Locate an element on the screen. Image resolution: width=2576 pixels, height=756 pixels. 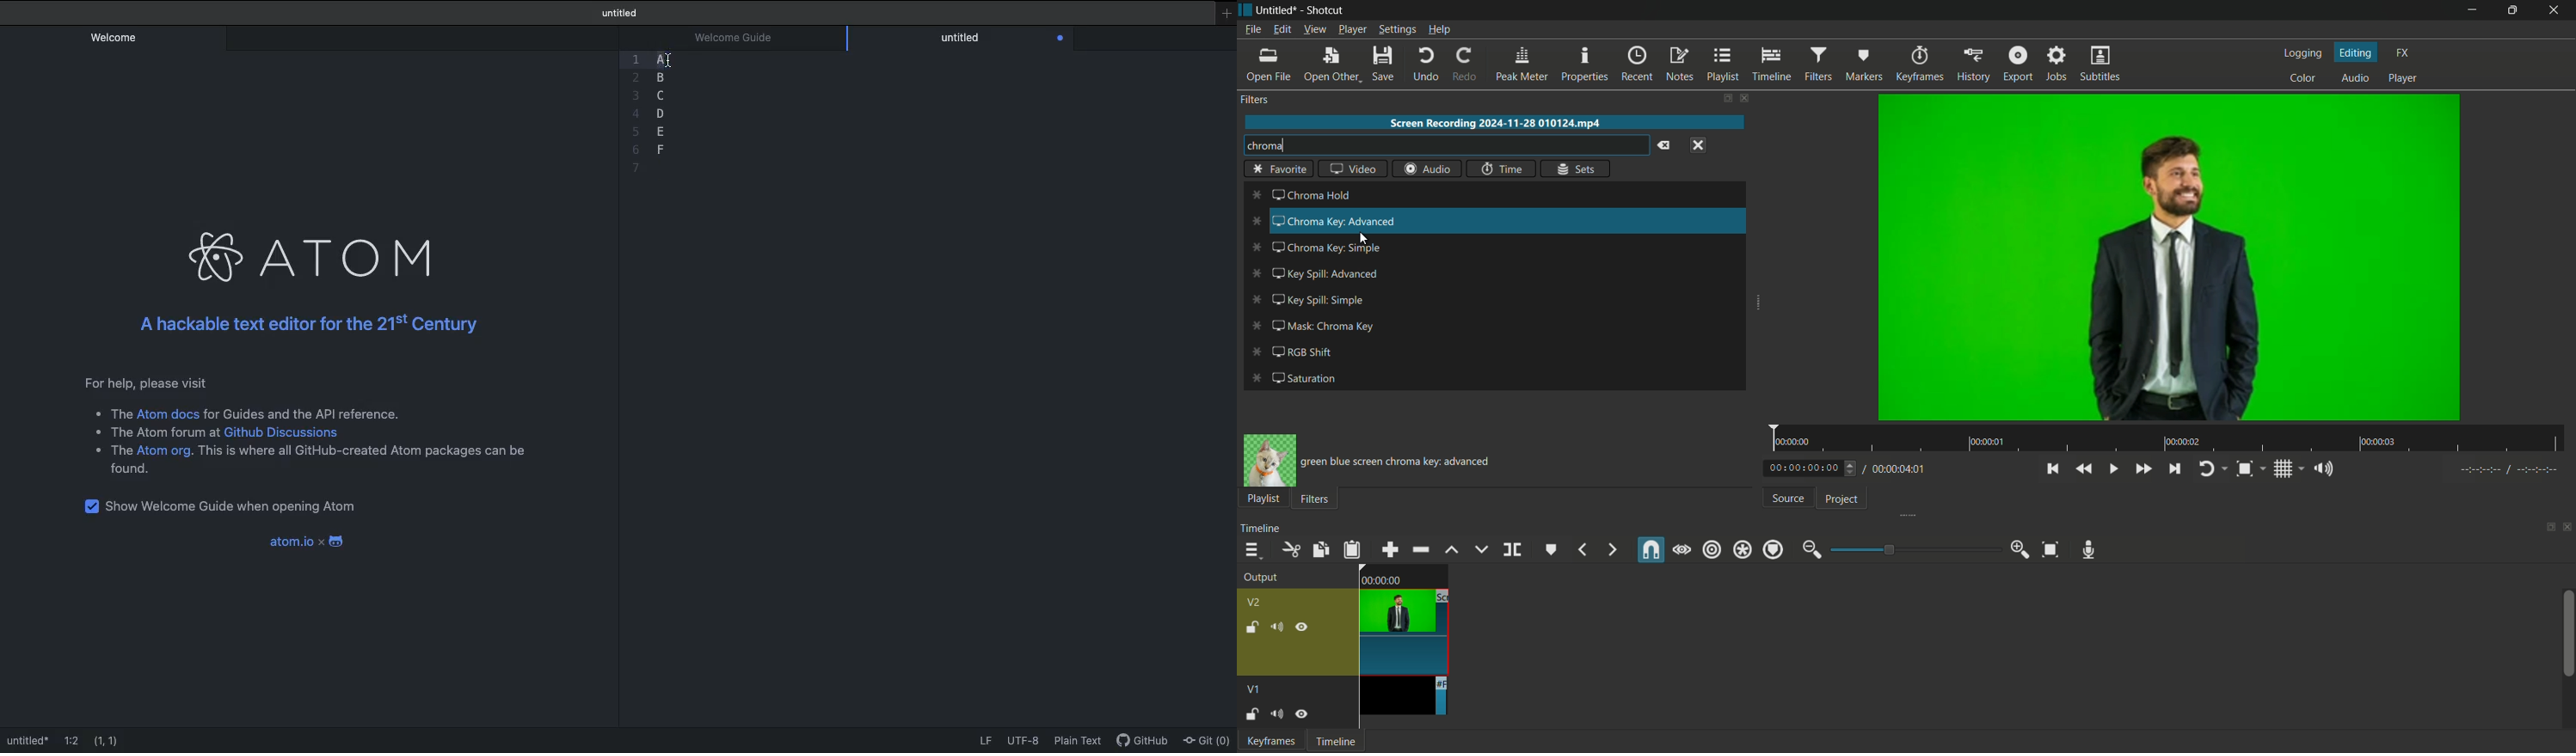
blank is located at coordinates (666, 165).